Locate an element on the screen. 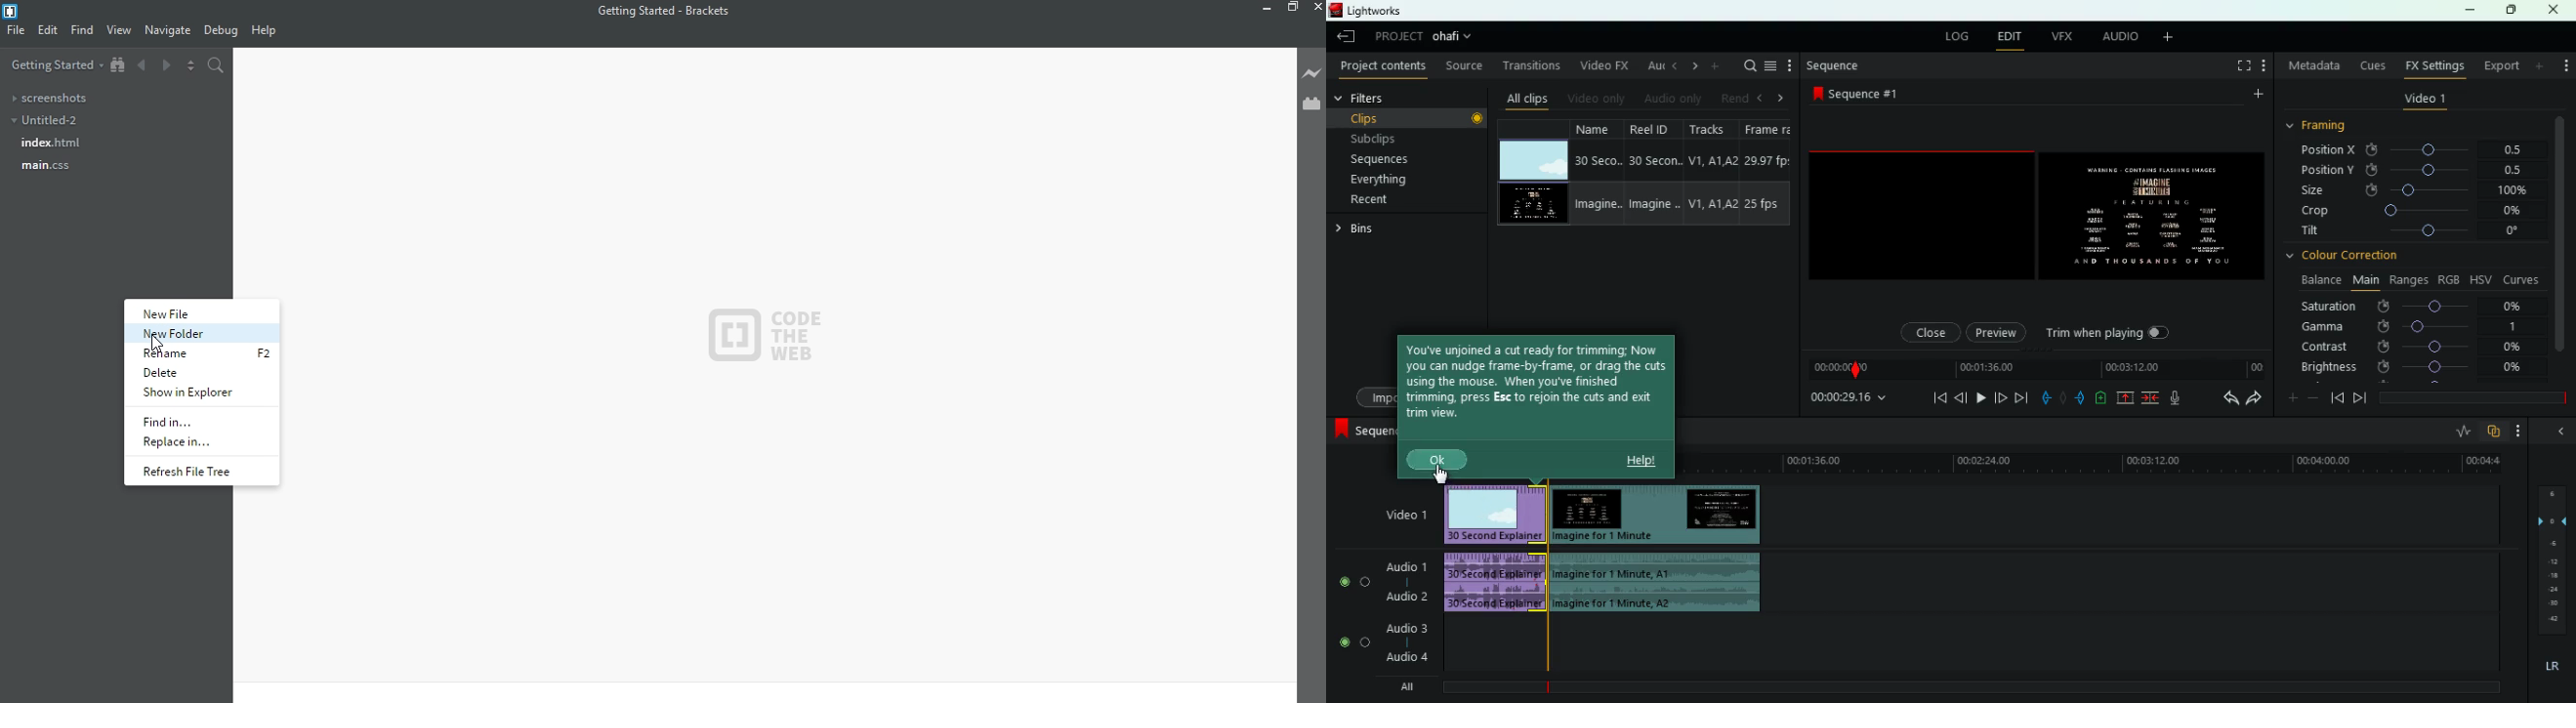 This screenshot has height=728, width=2576. au is located at coordinates (1652, 65).